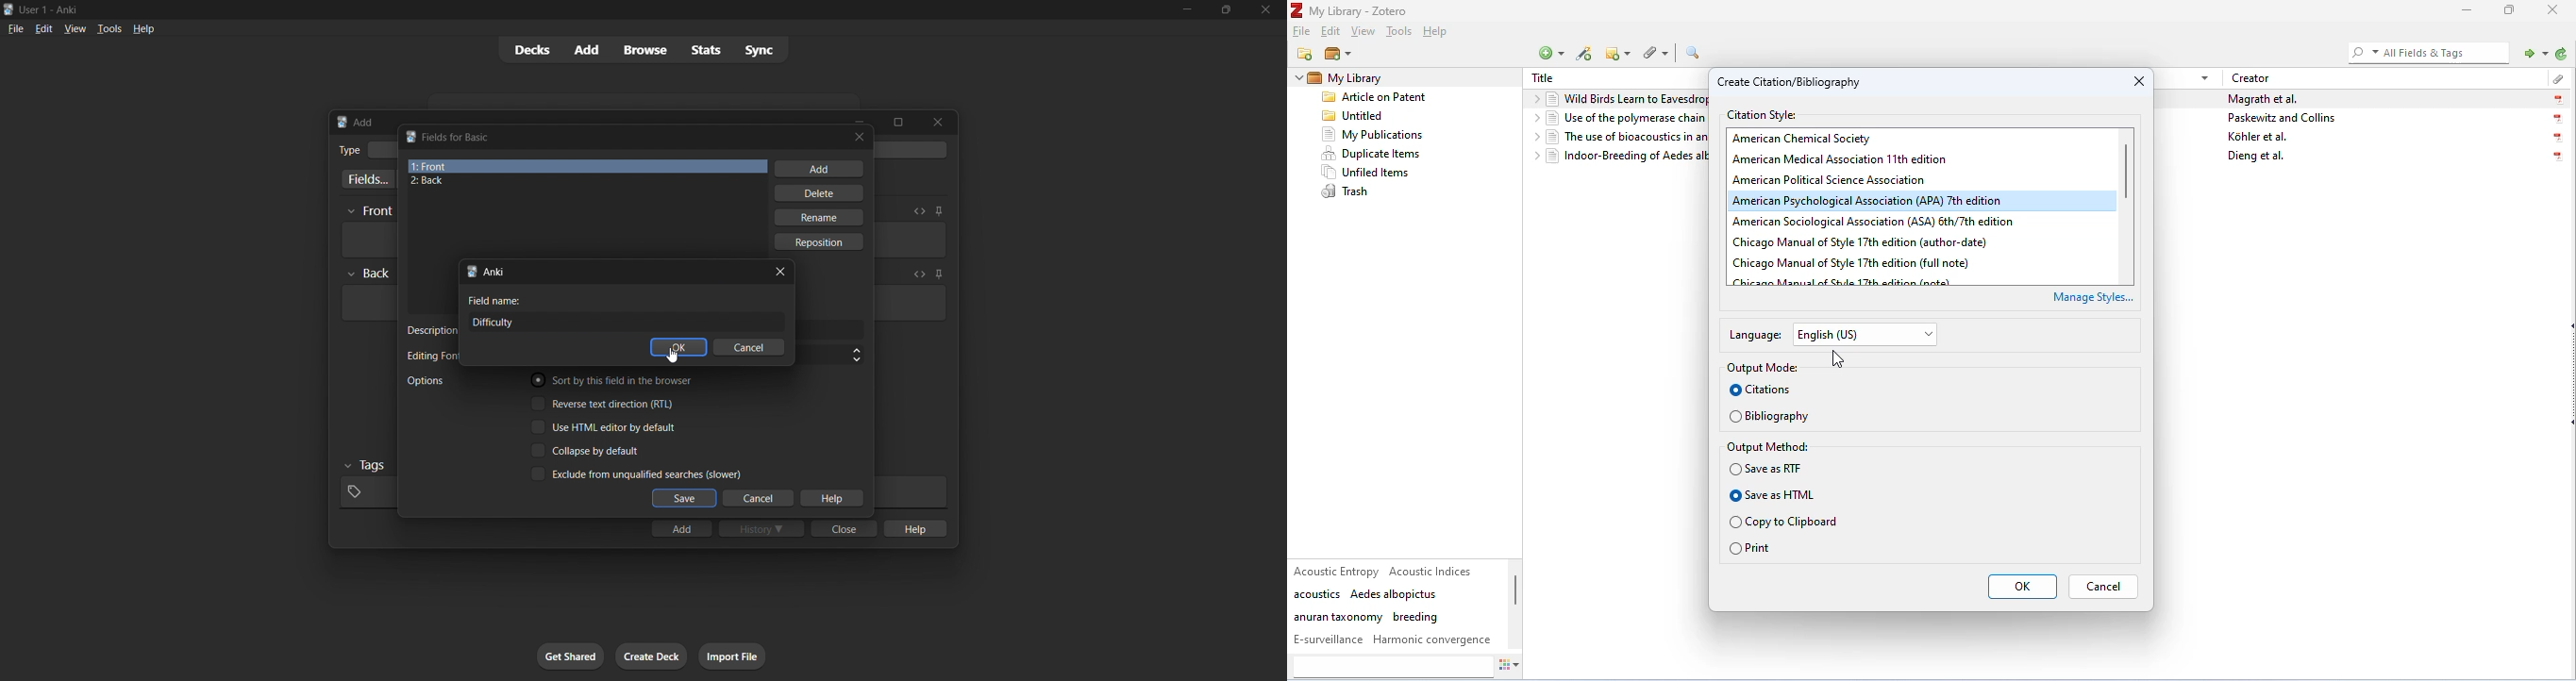 This screenshot has height=700, width=2576. What do you see at coordinates (762, 528) in the screenshot?
I see `history` at bounding box center [762, 528].